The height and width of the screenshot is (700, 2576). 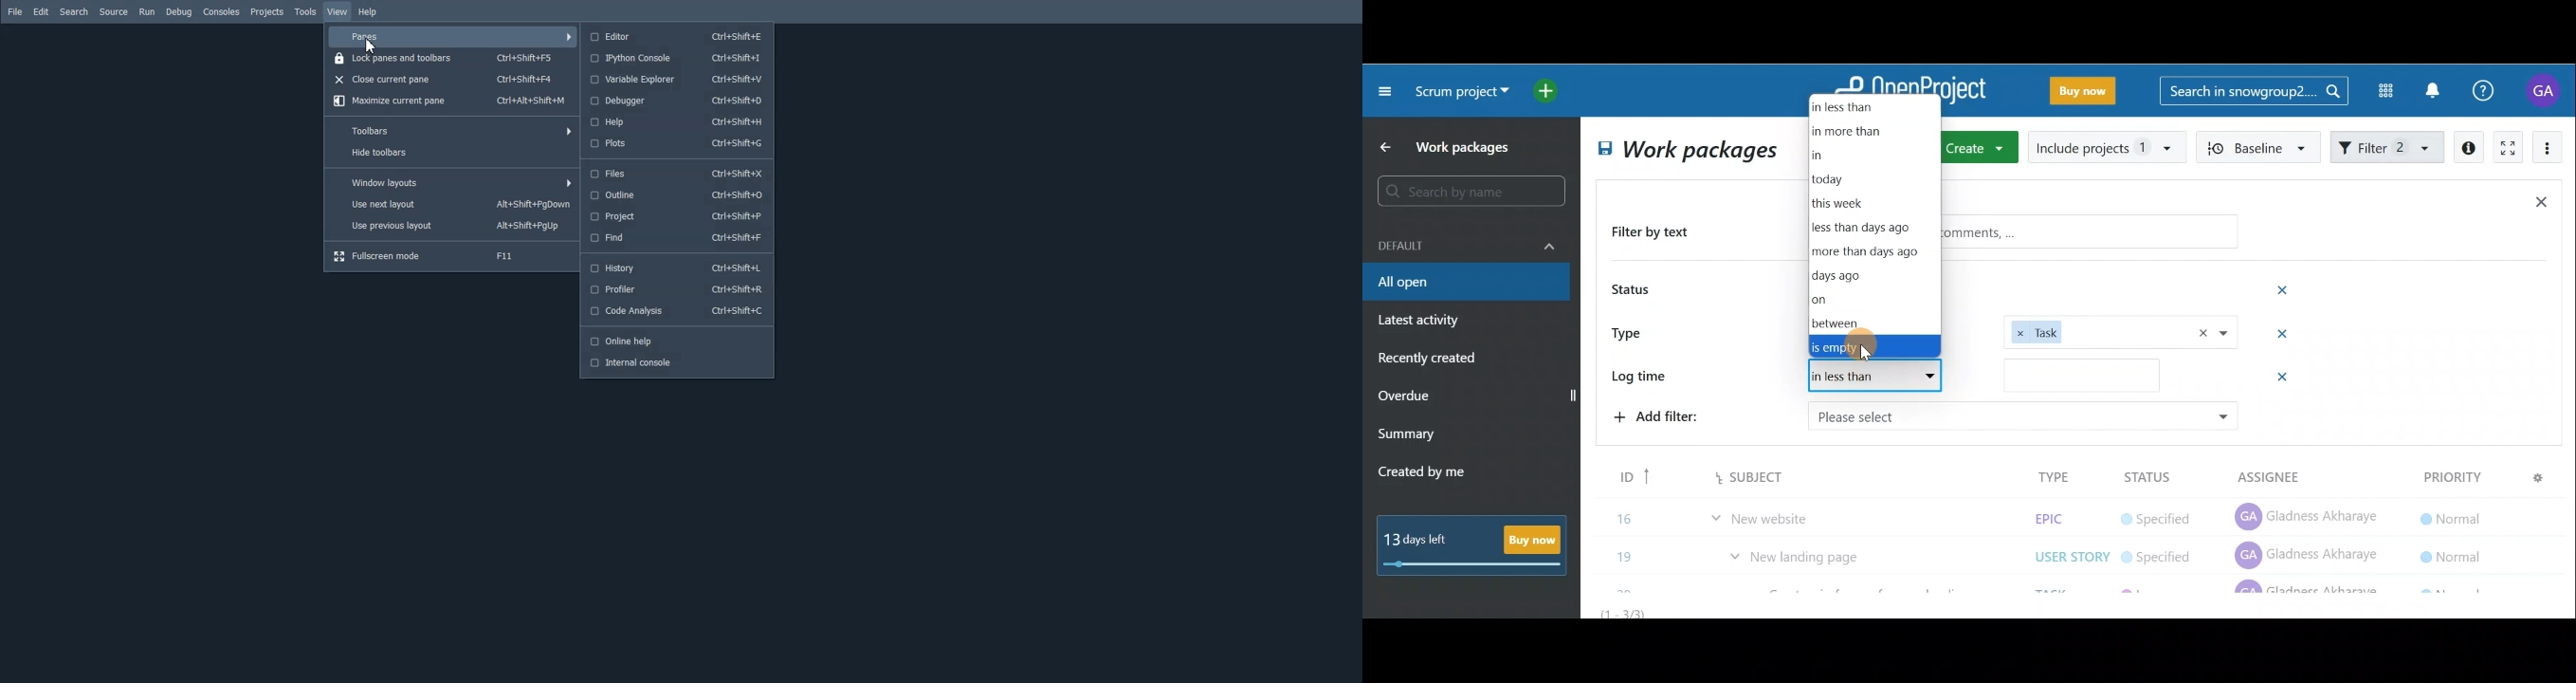 What do you see at coordinates (2047, 475) in the screenshot?
I see `epic` at bounding box center [2047, 475].